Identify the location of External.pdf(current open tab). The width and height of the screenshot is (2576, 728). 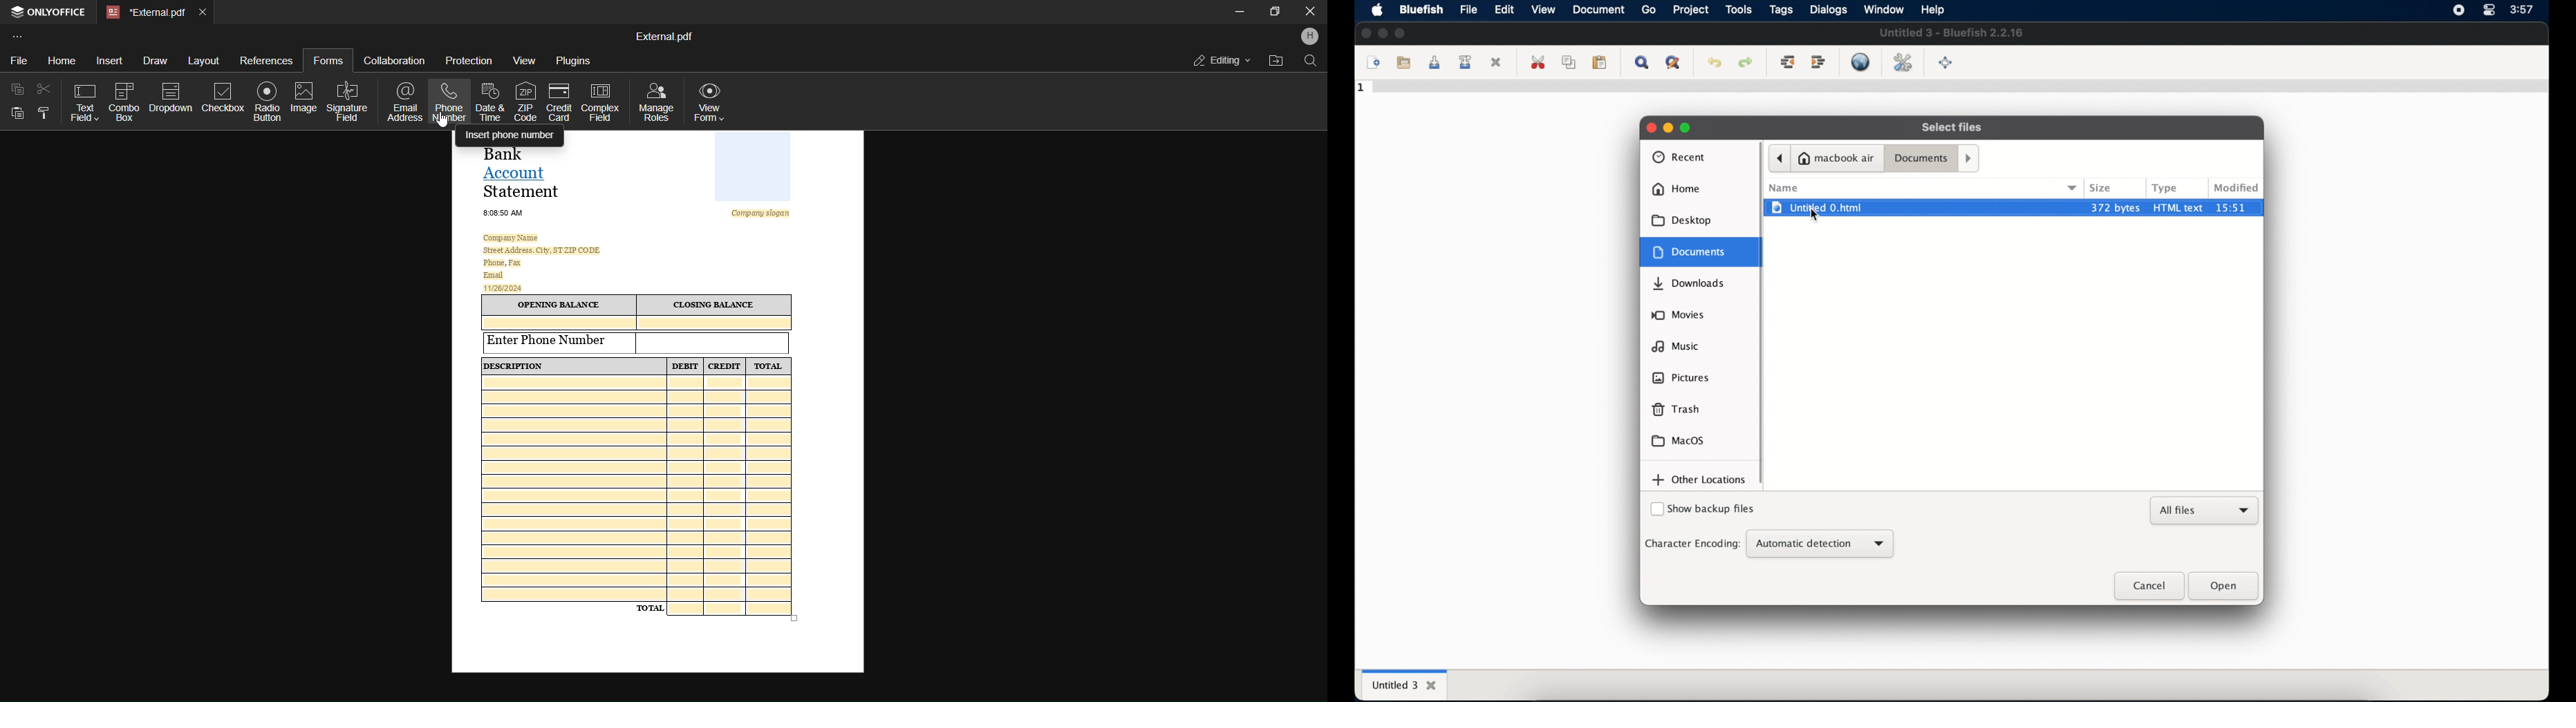
(144, 13).